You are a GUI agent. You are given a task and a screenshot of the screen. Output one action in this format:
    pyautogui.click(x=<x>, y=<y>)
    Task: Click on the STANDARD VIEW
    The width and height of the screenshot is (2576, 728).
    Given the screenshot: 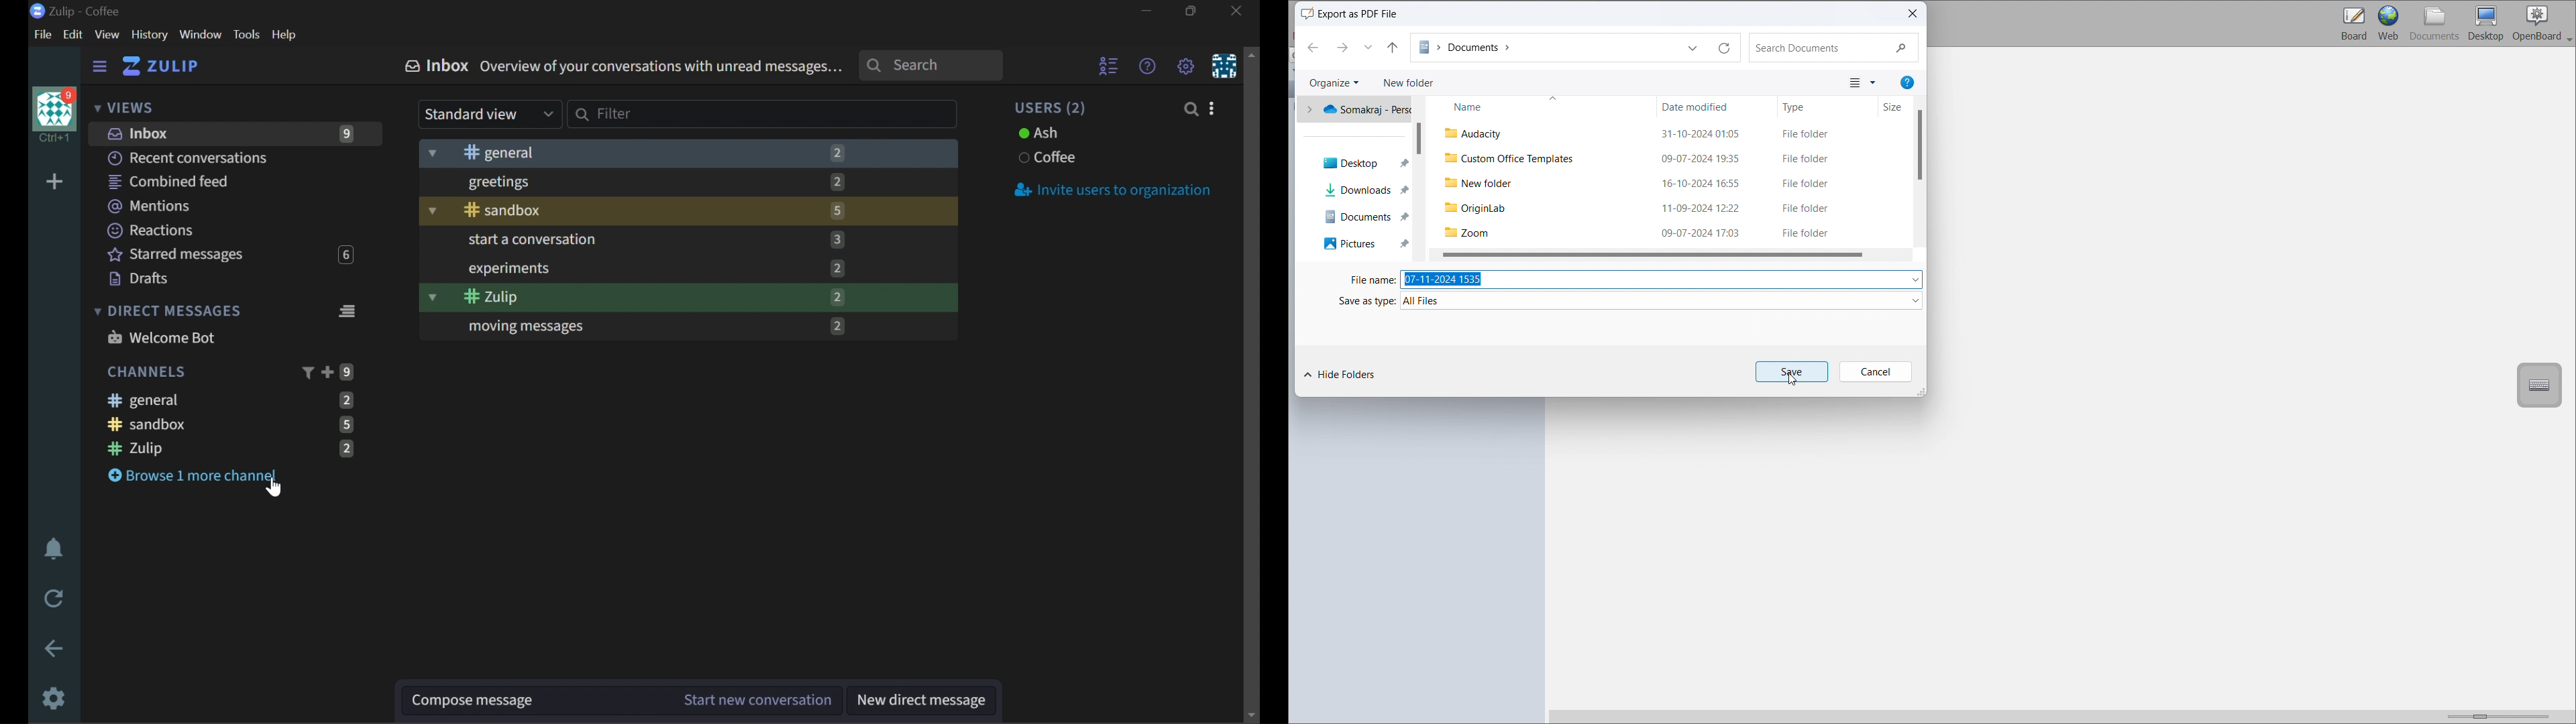 What is the action you would take?
    pyautogui.click(x=483, y=111)
    